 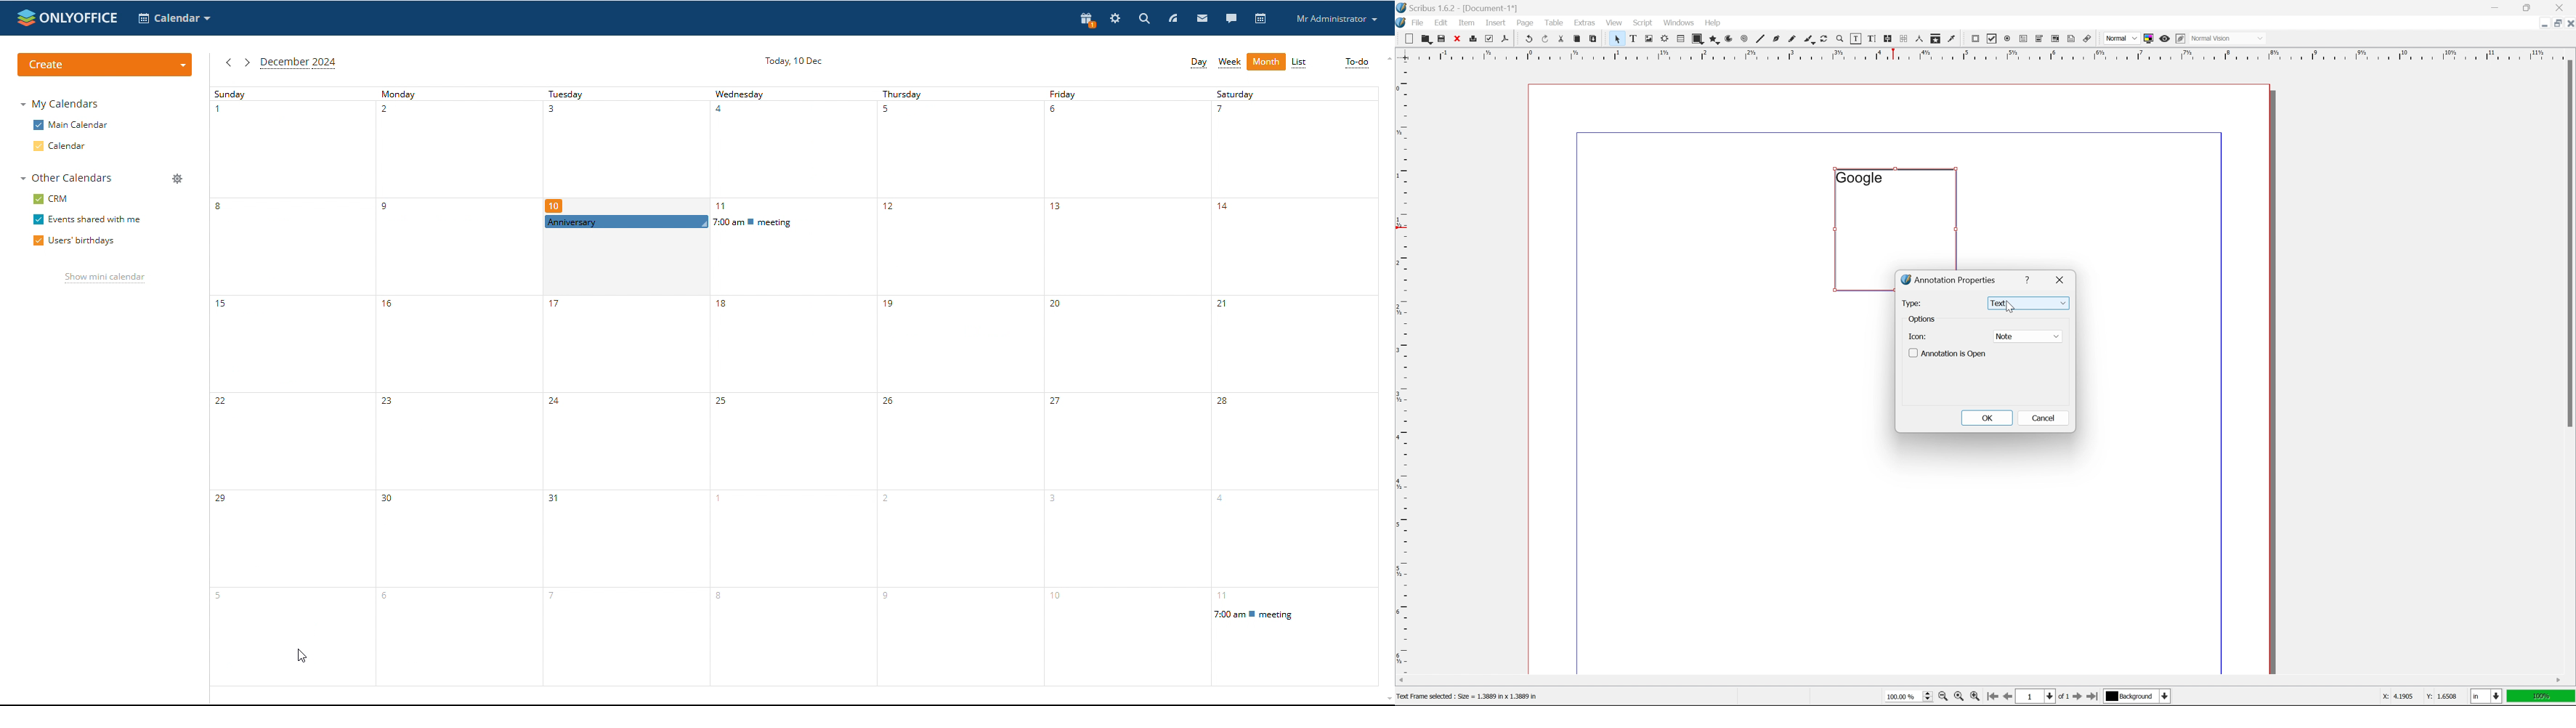 What do you see at coordinates (2413, 696) in the screenshot?
I see `coordinates` at bounding box center [2413, 696].